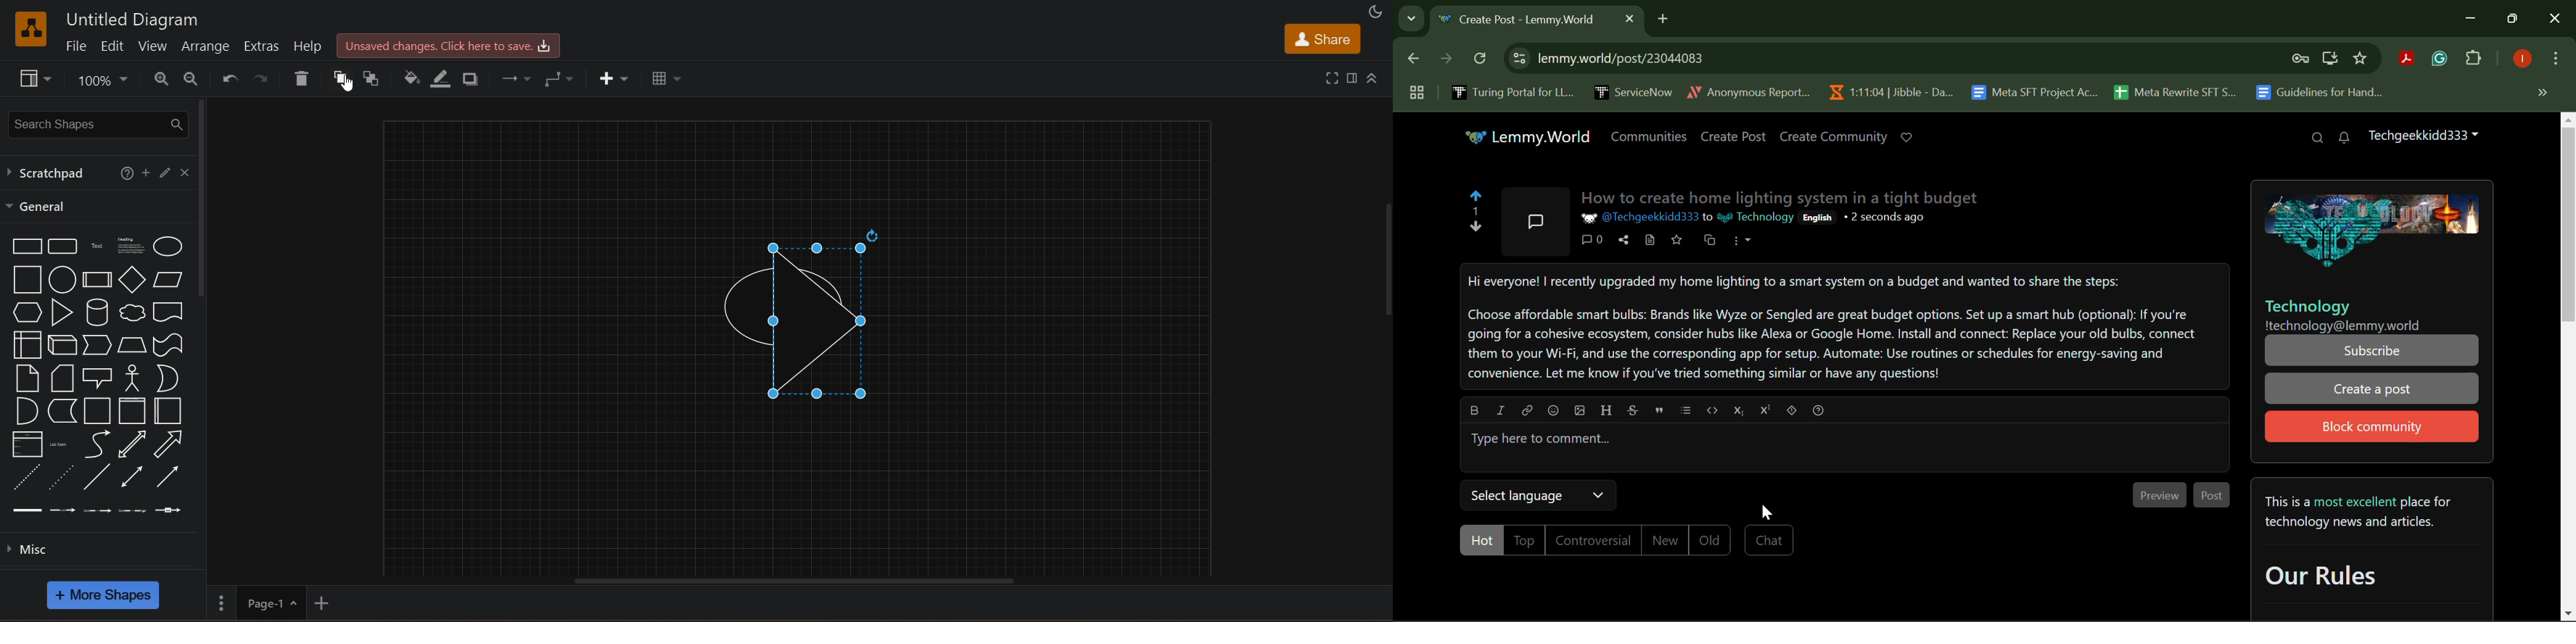 This screenshot has height=644, width=2576. What do you see at coordinates (1907, 138) in the screenshot?
I see `Donate to Lemmy` at bounding box center [1907, 138].